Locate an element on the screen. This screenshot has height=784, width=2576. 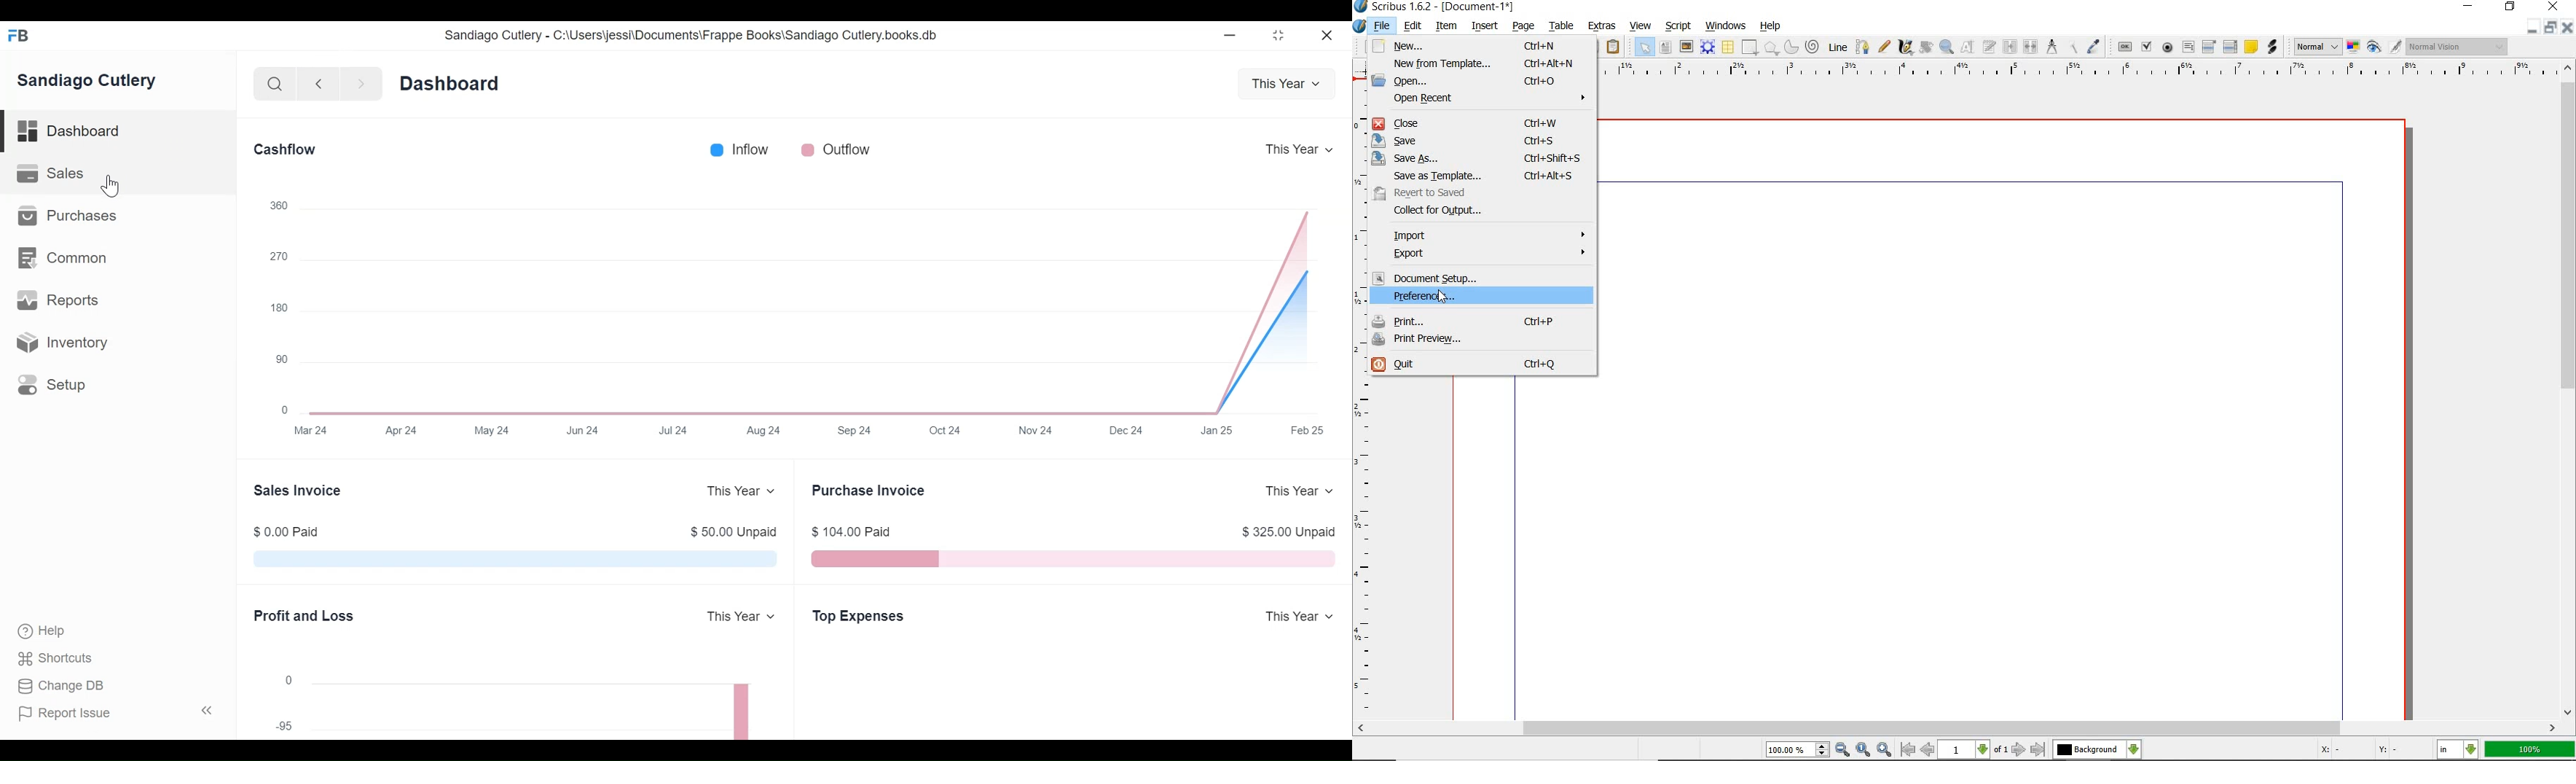
Jul 24 is located at coordinates (673, 430).